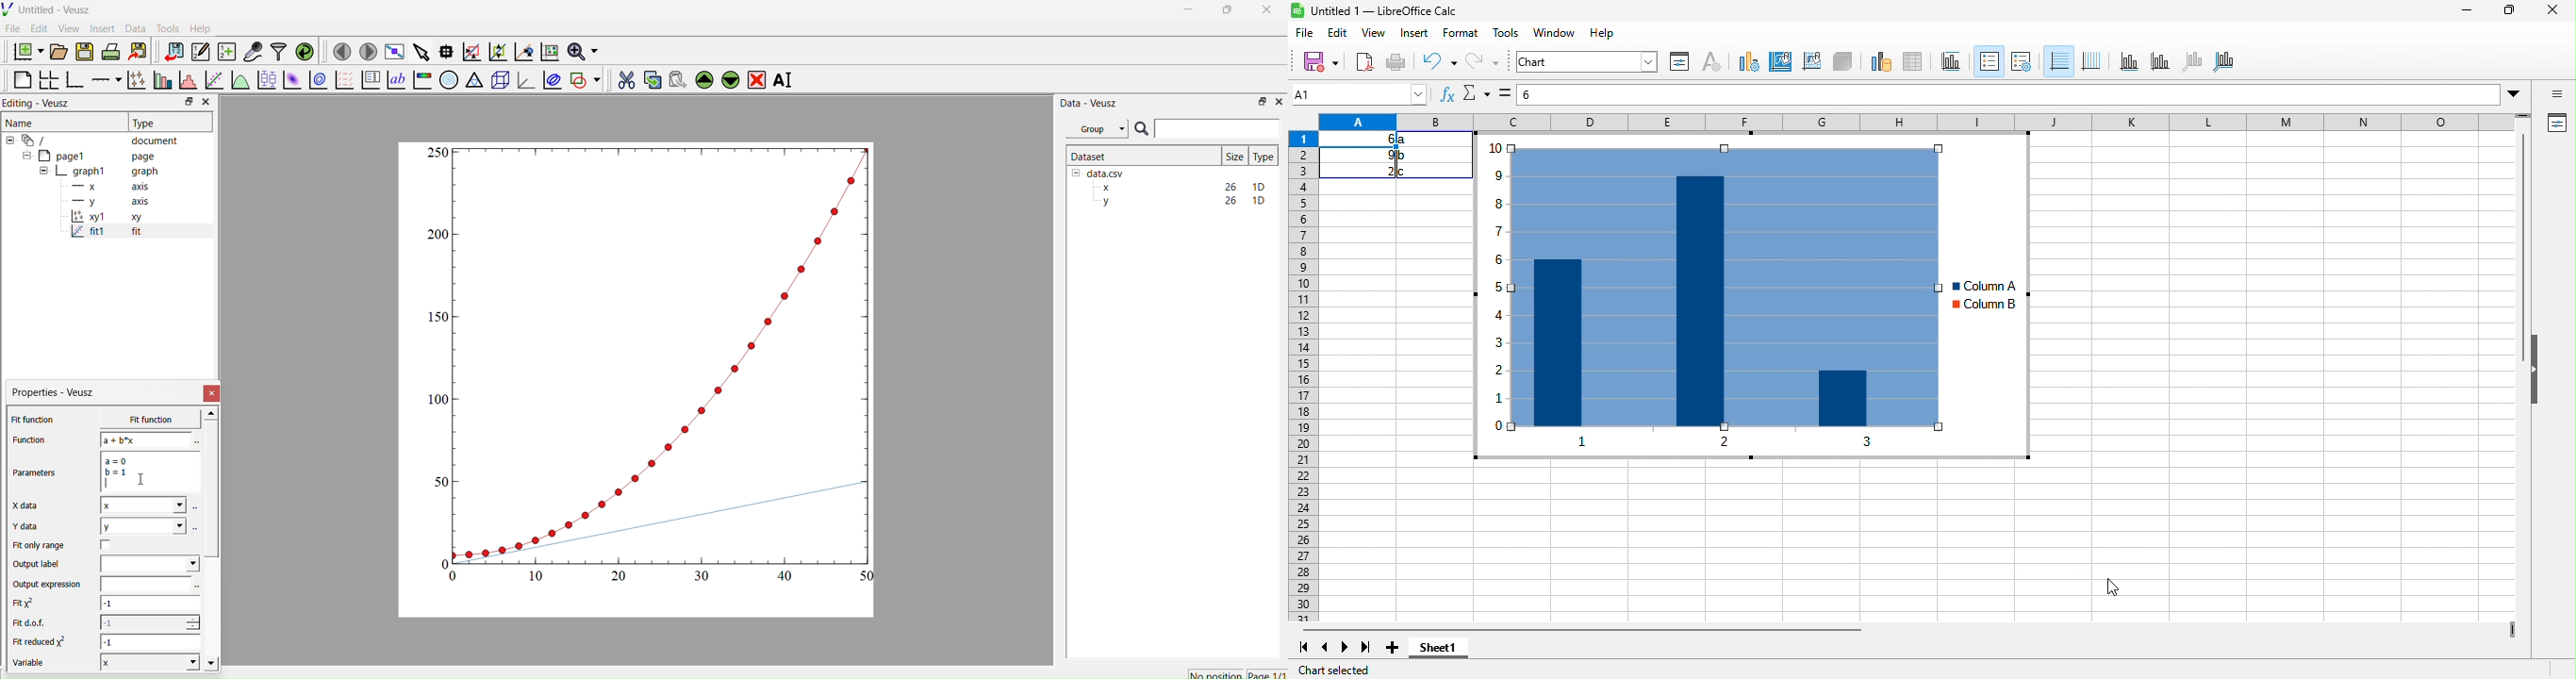 Image resolution: width=2576 pixels, height=700 pixels. Describe the element at coordinates (1989, 60) in the screenshot. I see `legend` at that location.